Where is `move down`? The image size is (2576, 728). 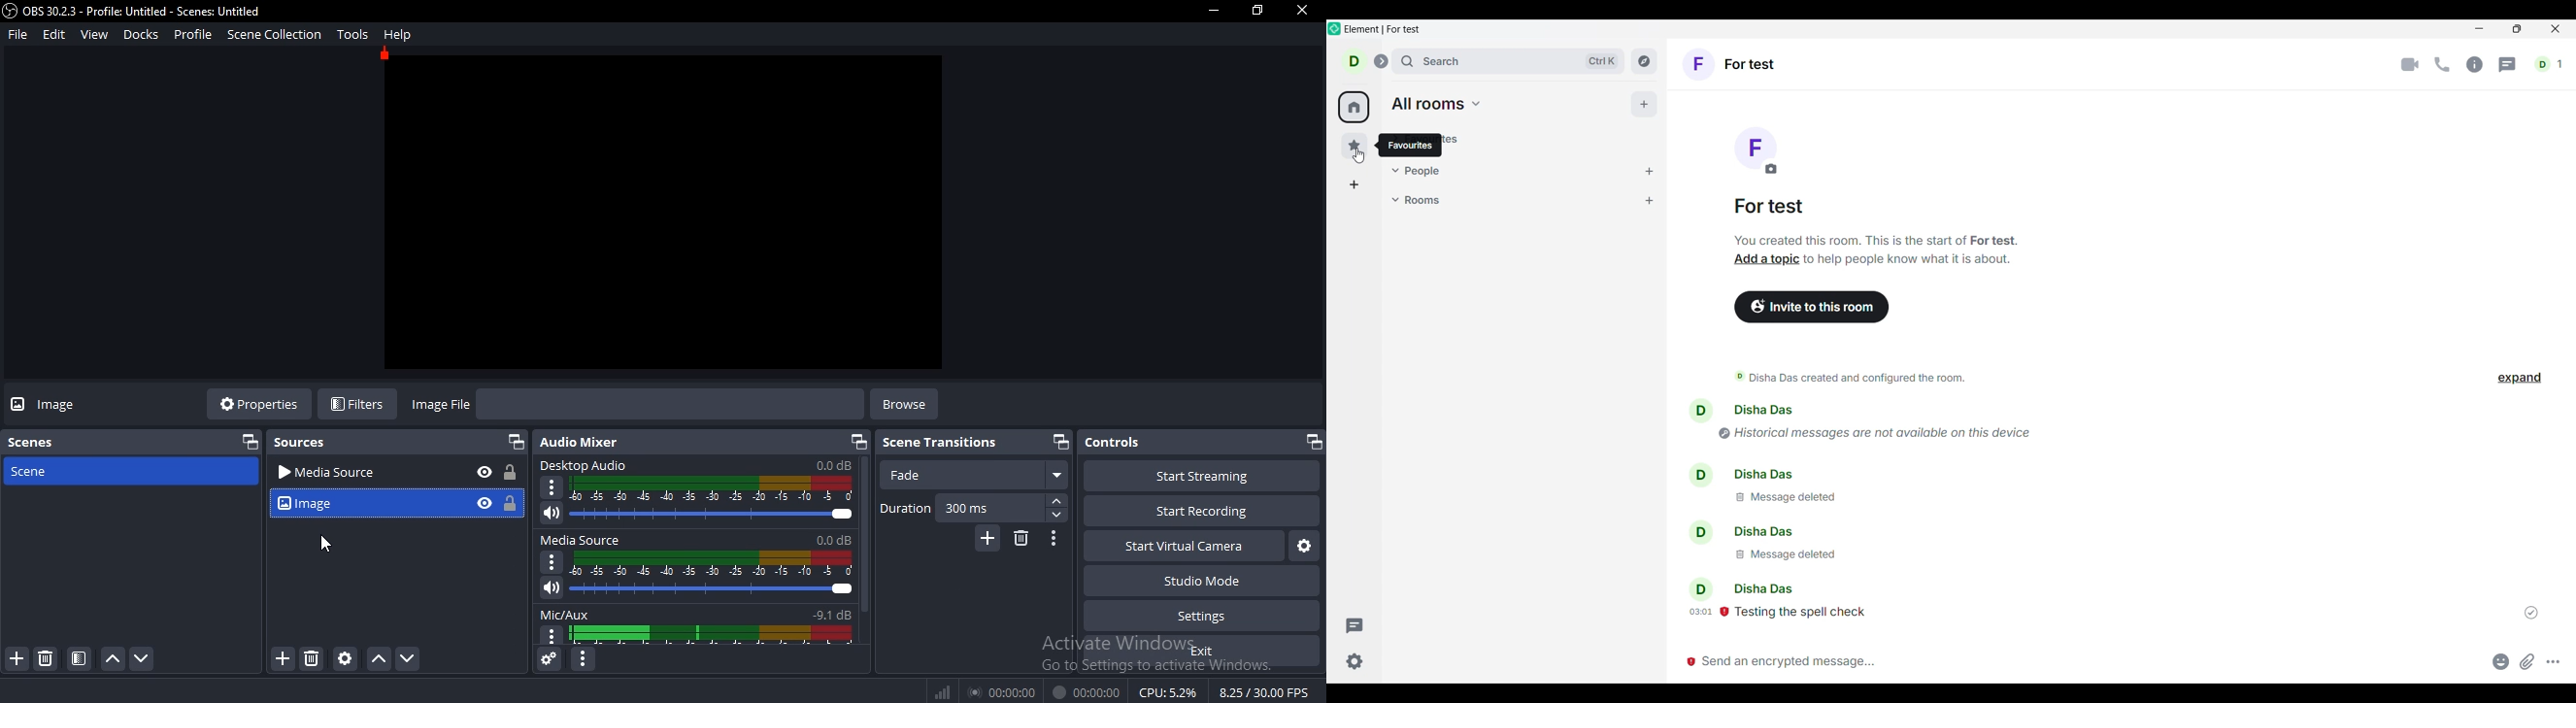 move down is located at coordinates (406, 657).